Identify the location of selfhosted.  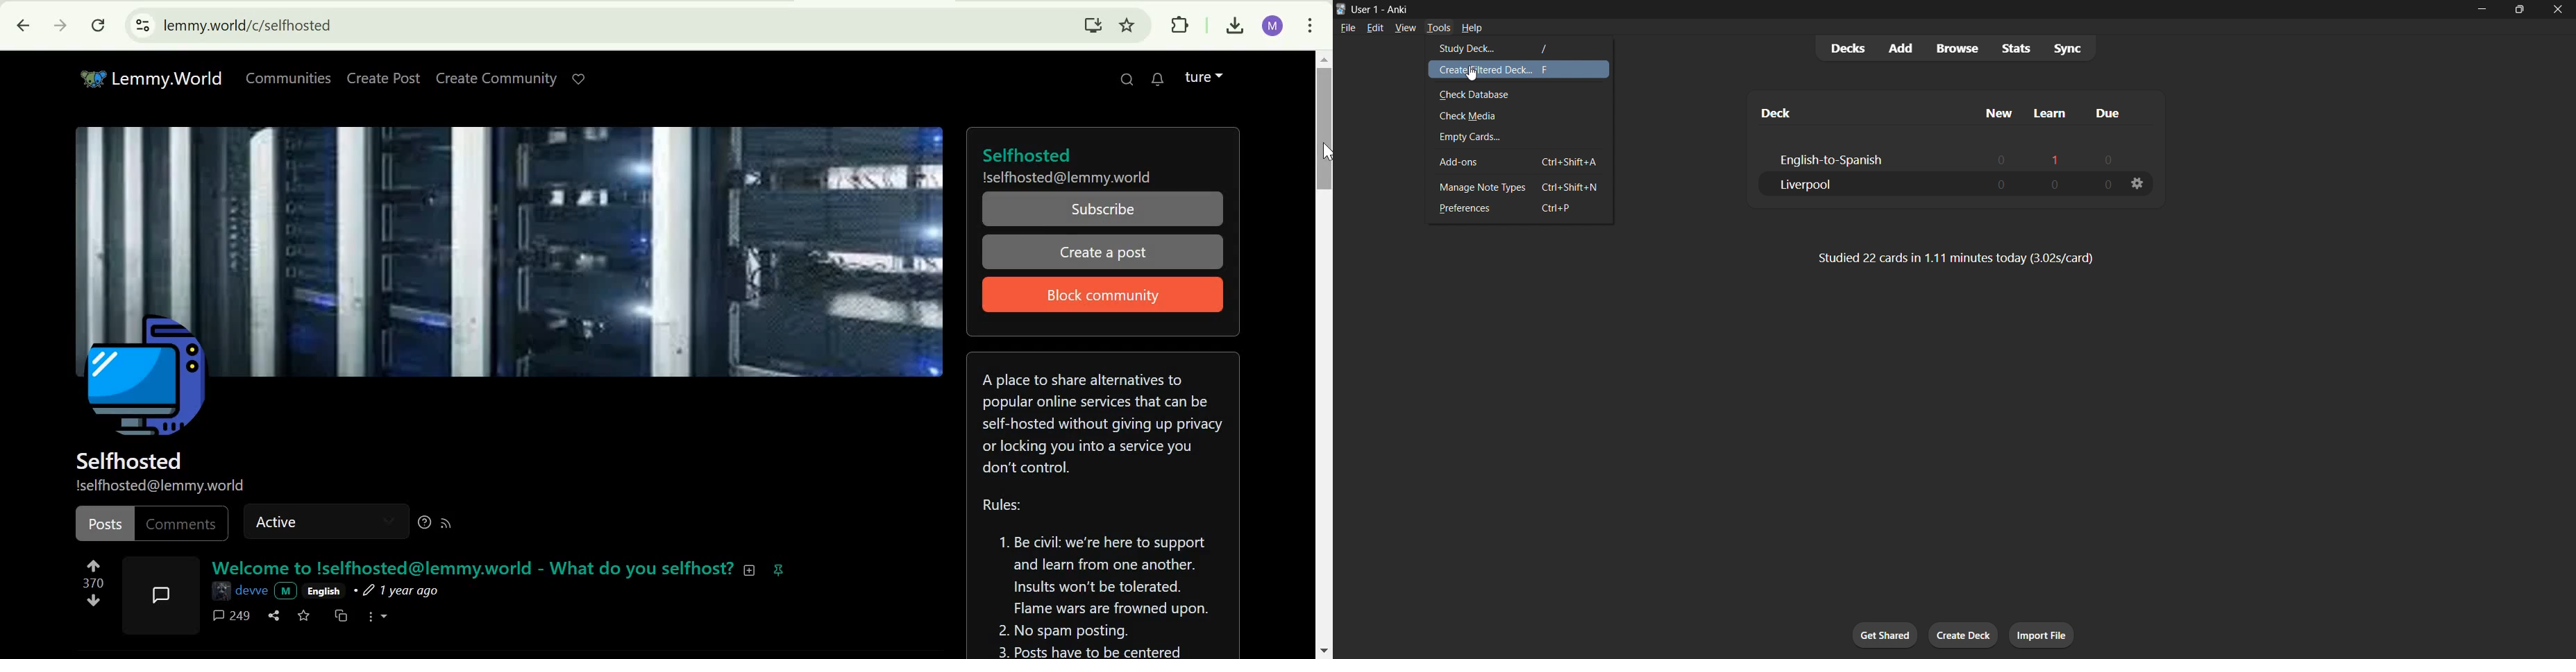
(1073, 154).